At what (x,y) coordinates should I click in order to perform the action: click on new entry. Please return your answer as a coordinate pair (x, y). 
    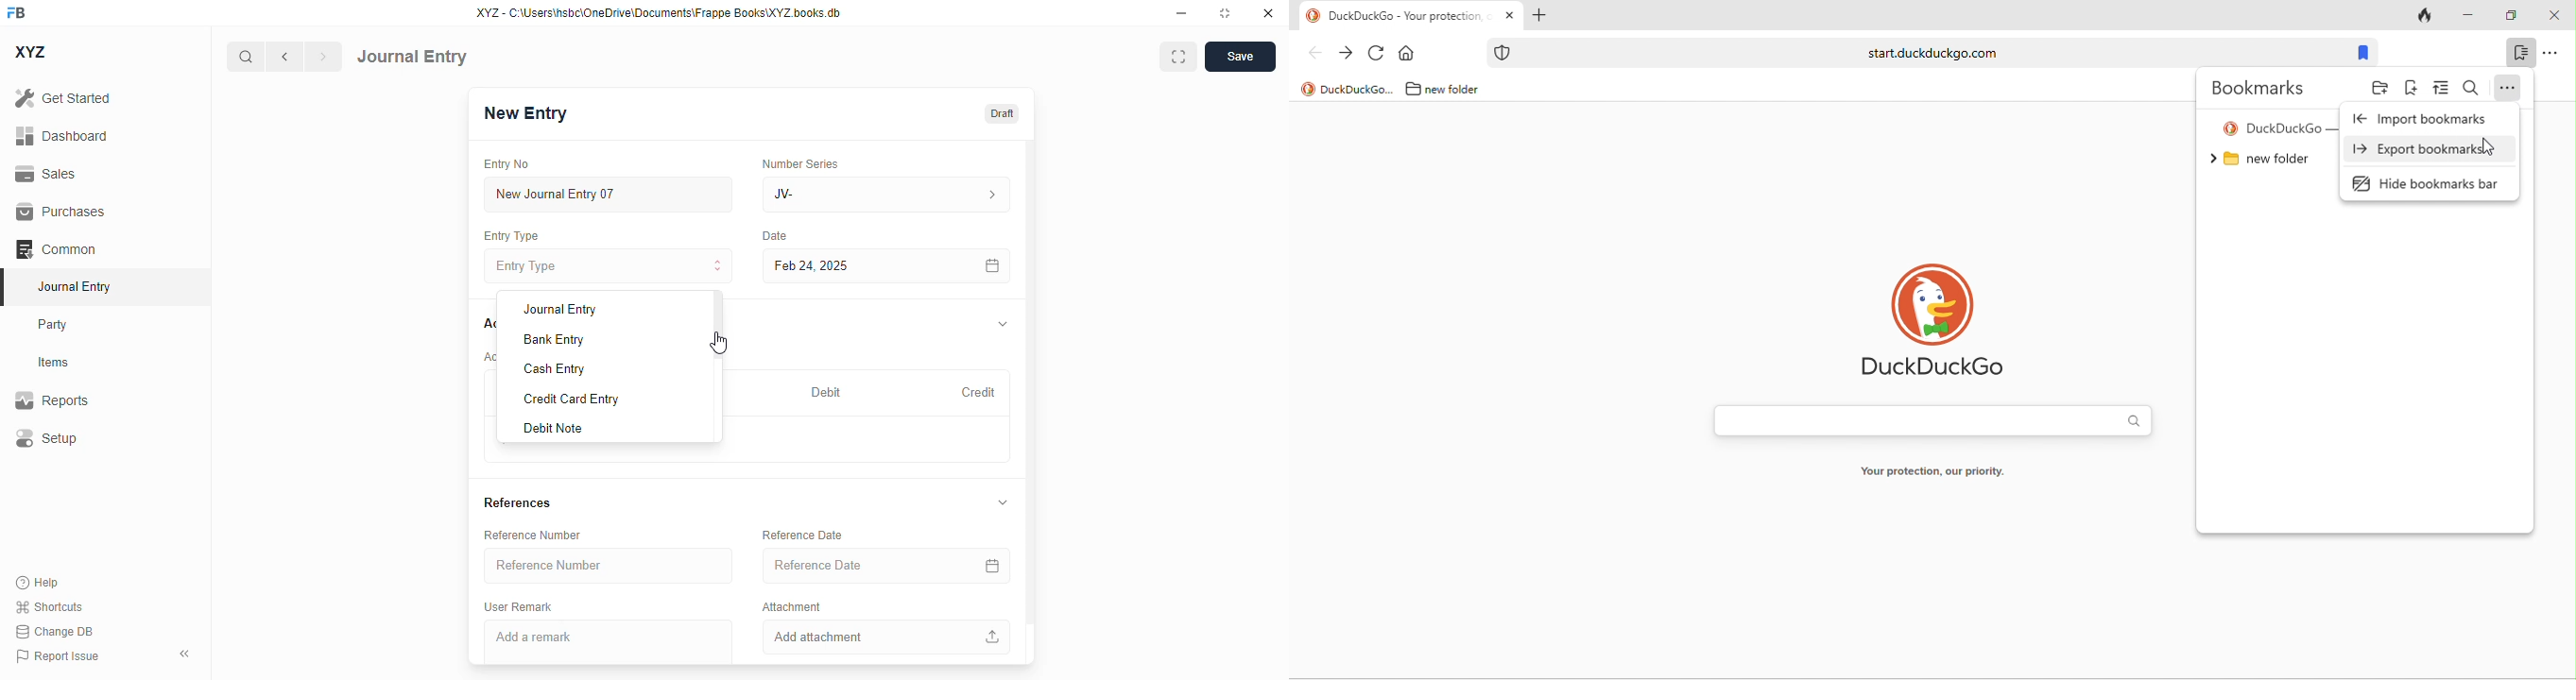
    Looking at the image, I should click on (526, 112).